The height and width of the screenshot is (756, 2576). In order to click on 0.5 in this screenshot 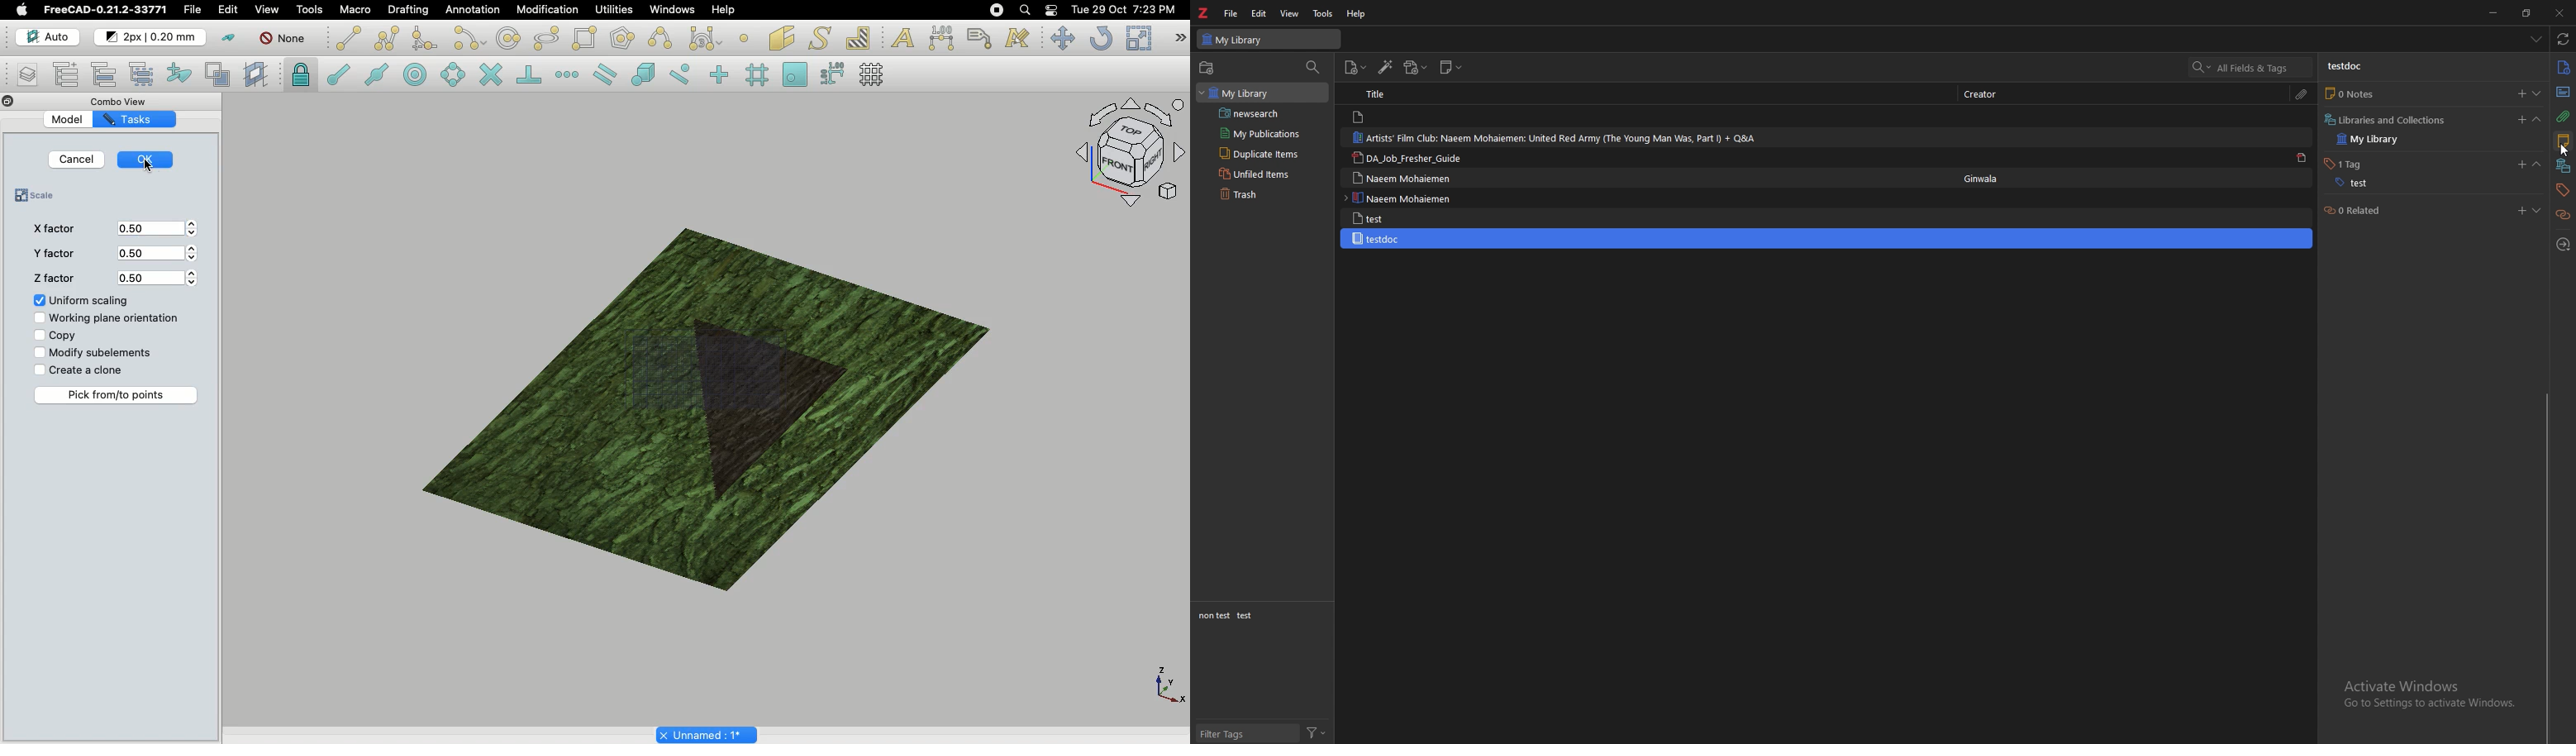, I will do `click(159, 254)`.